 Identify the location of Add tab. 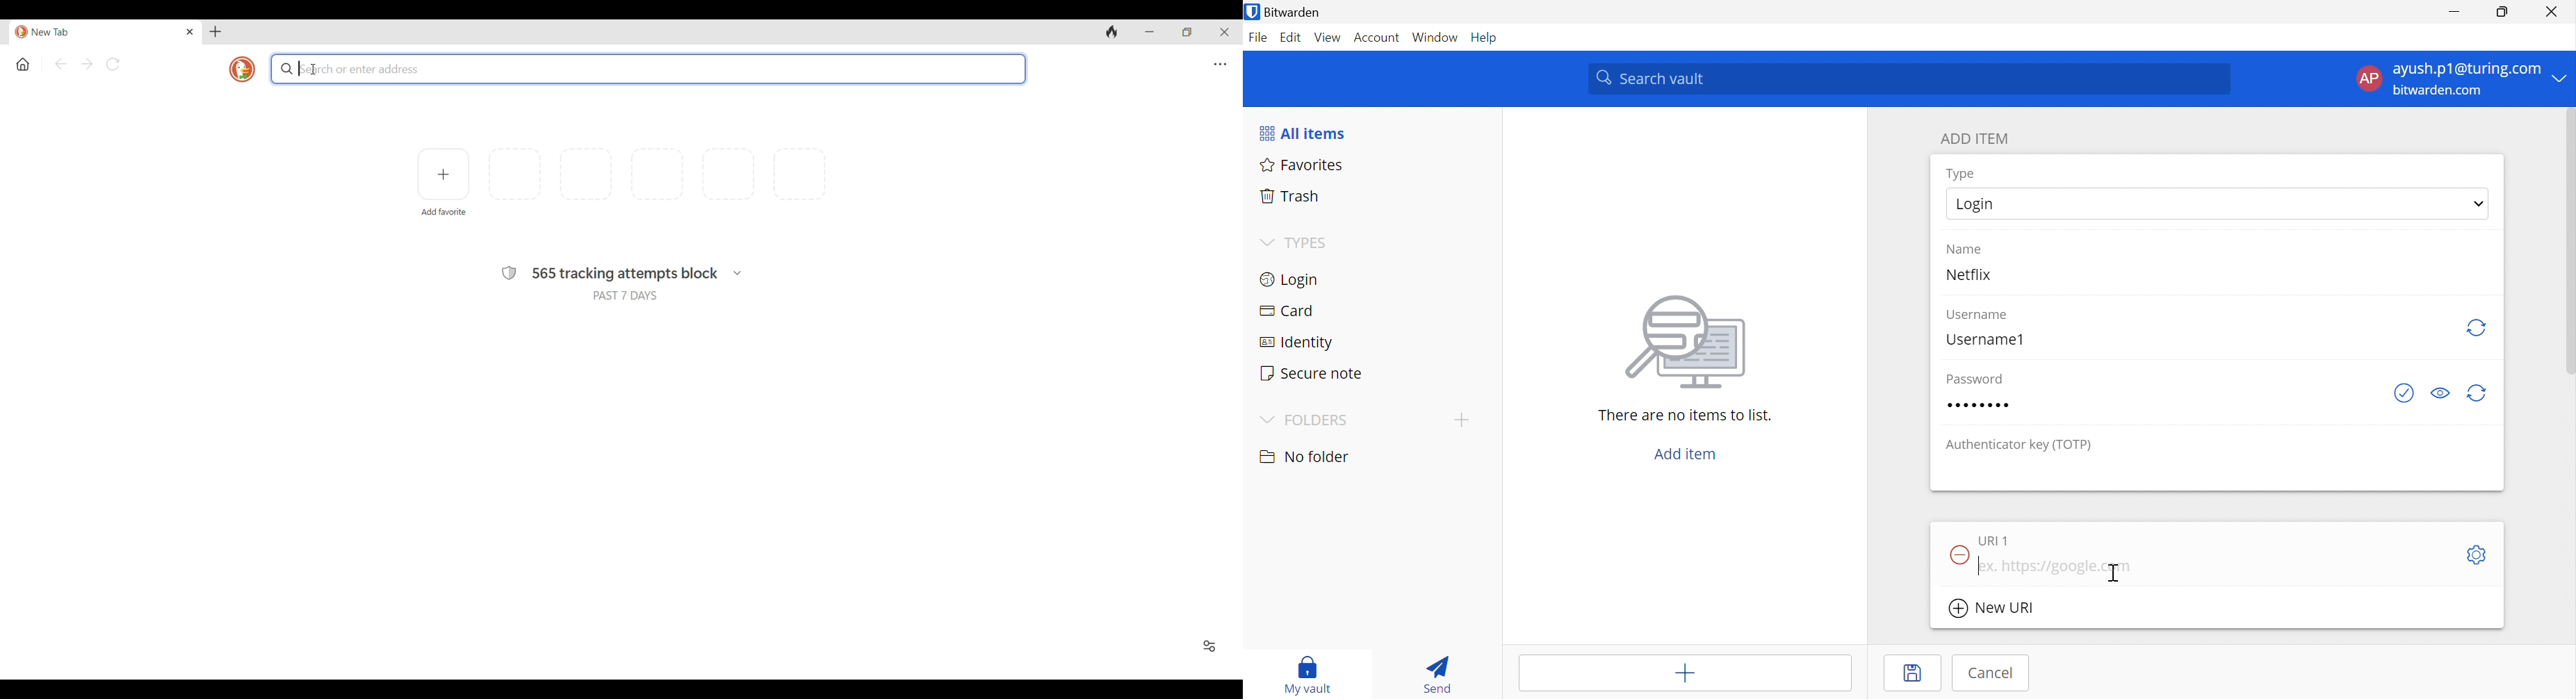
(216, 32).